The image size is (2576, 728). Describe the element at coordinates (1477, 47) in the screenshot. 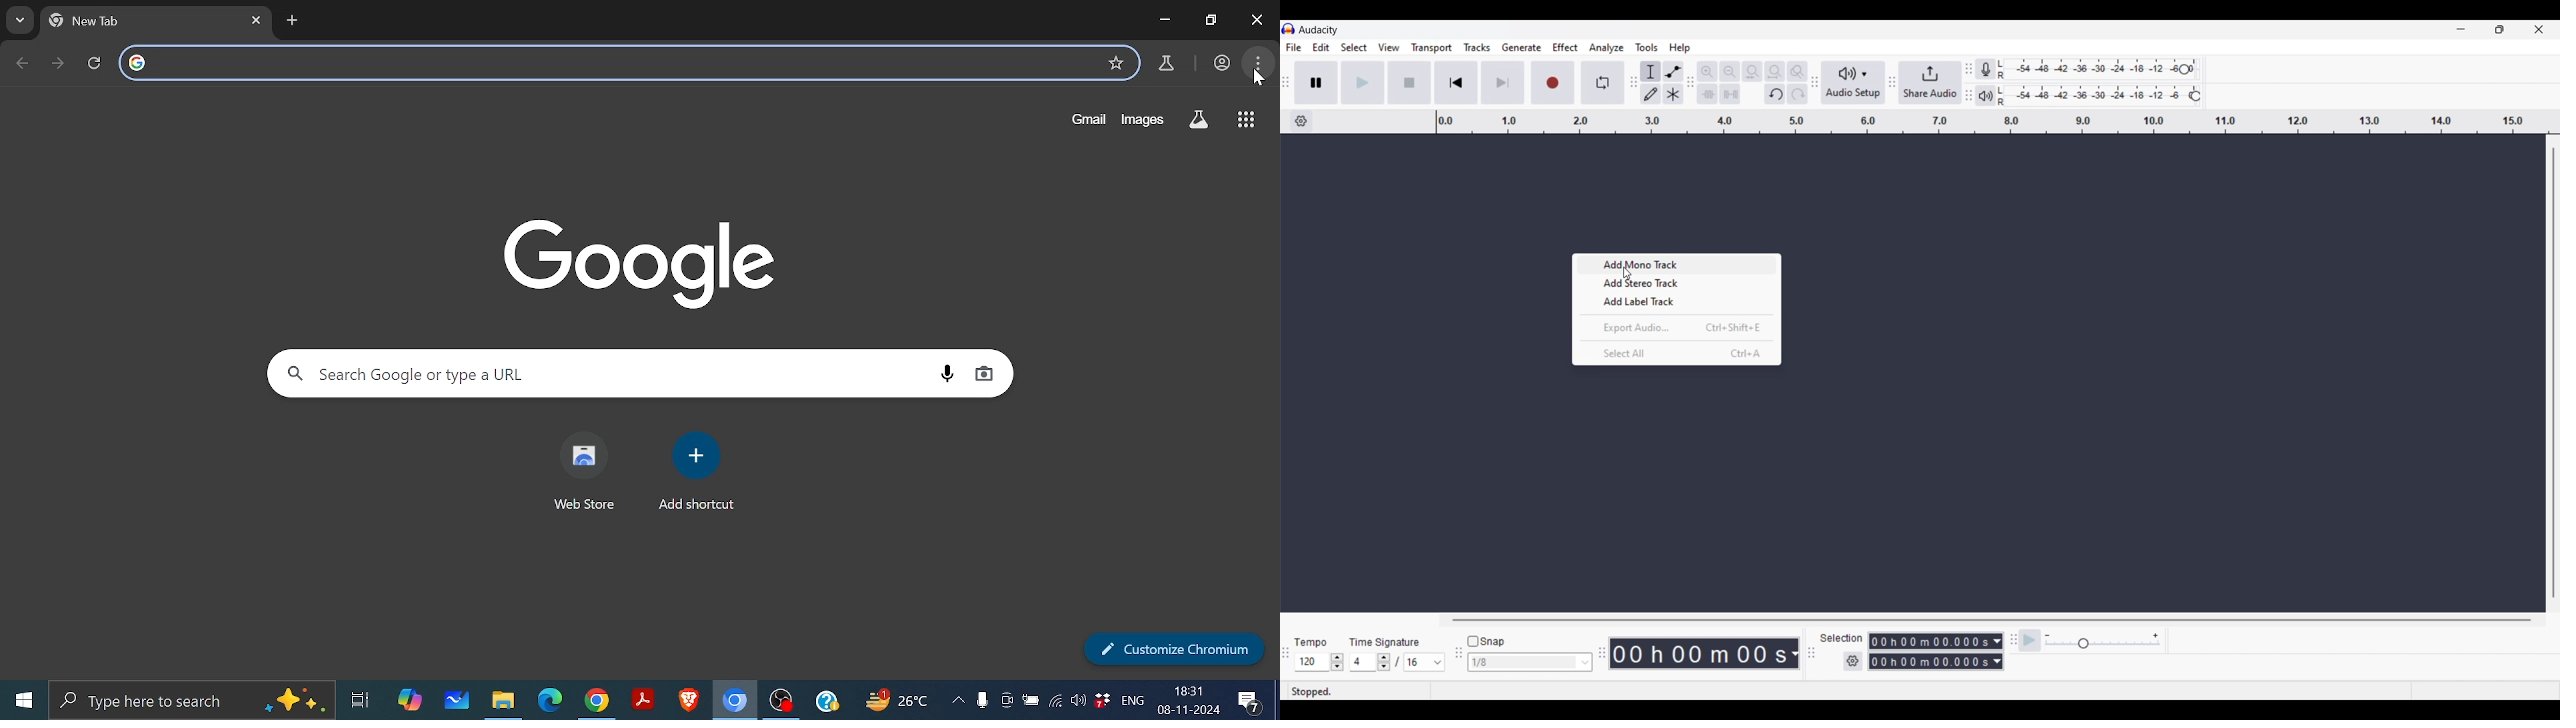

I see `Tracks menu` at that location.